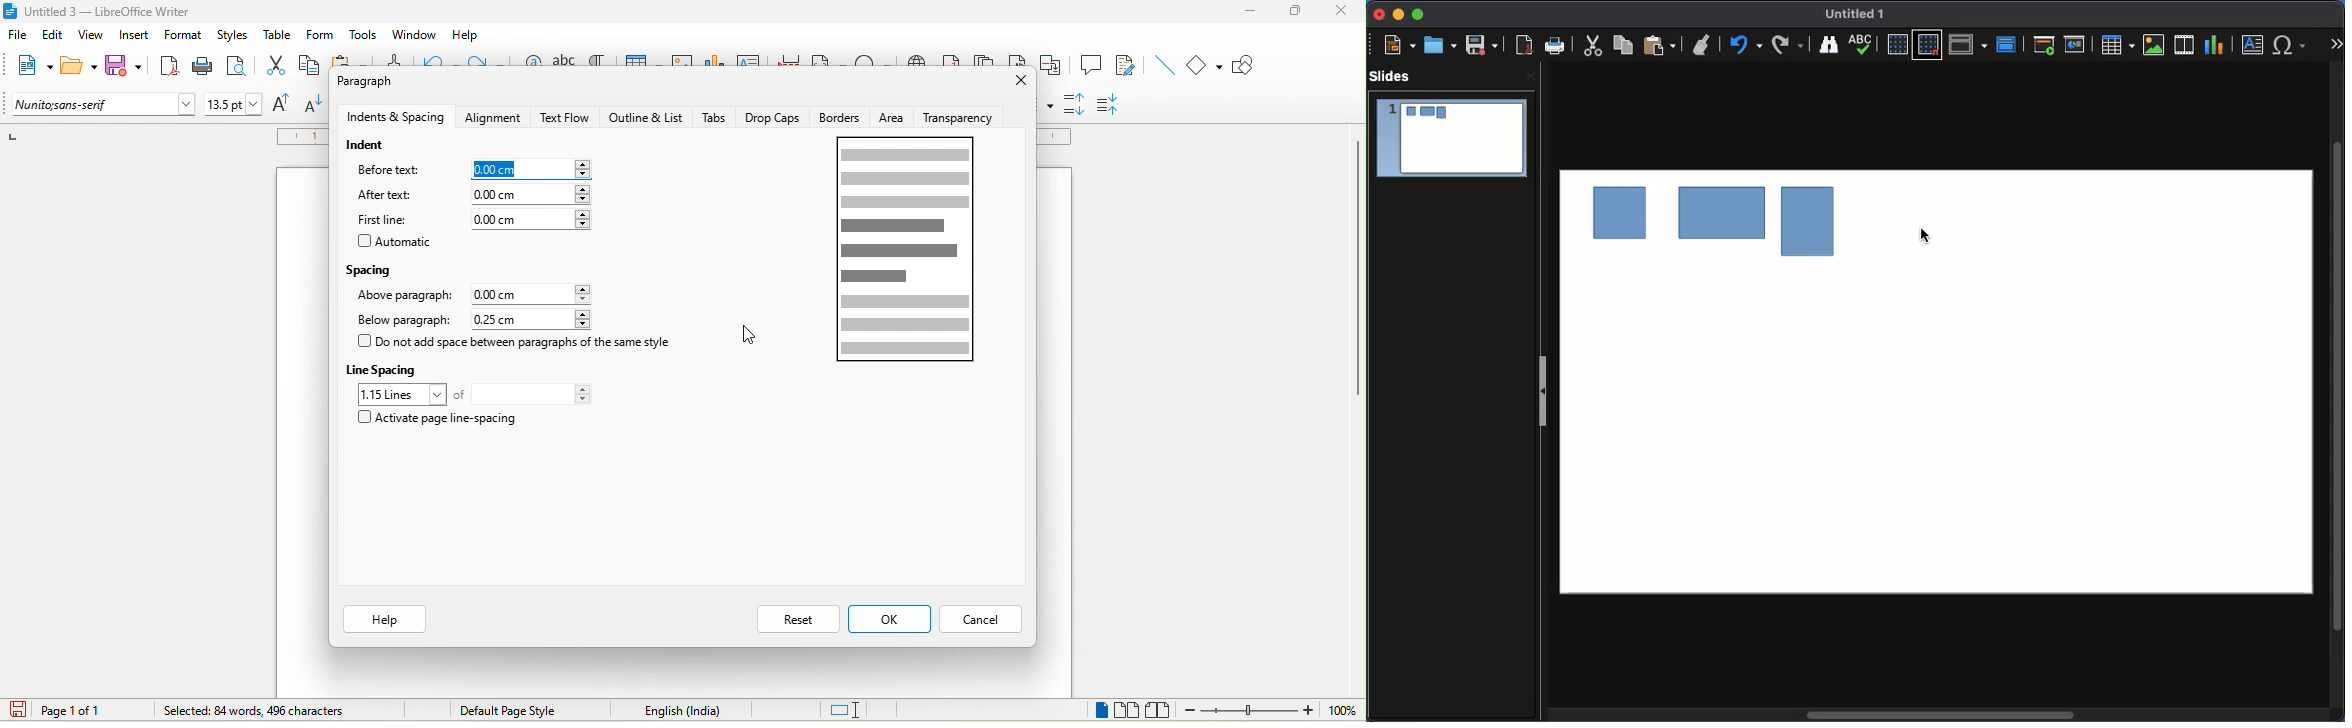 This screenshot has height=728, width=2352. What do you see at coordinates (2076, 46) in the screenshot?
I see `Start from current slide` at bounding box center [2076, 46].